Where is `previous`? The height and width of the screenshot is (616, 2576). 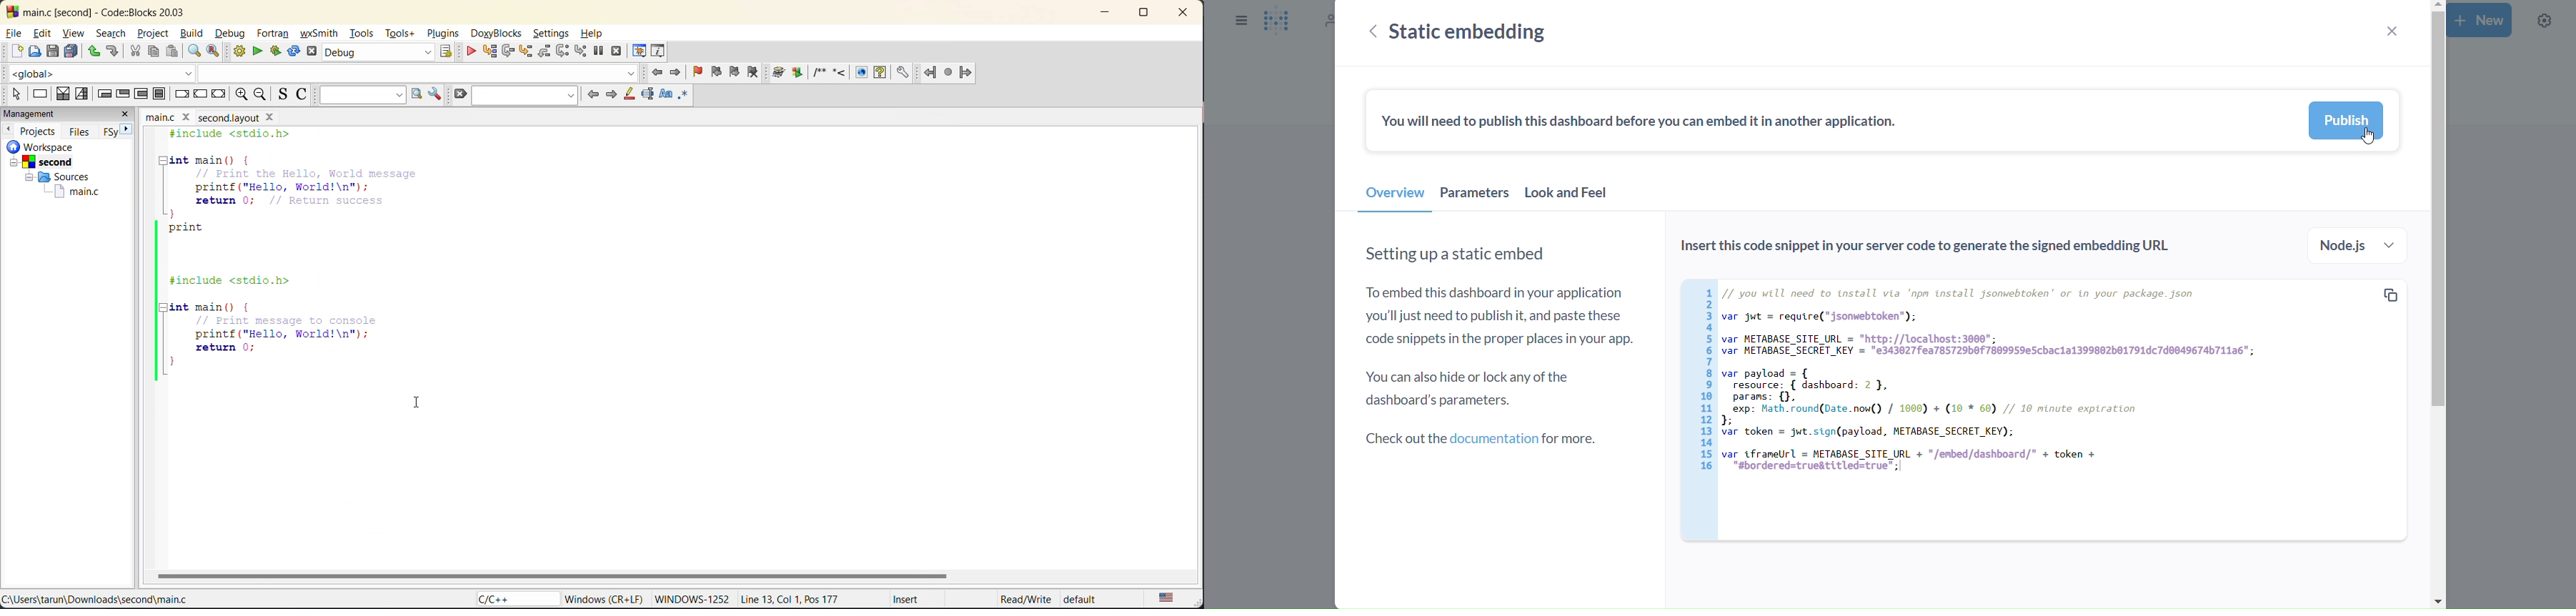
previous is located at coordinates (591, 94).